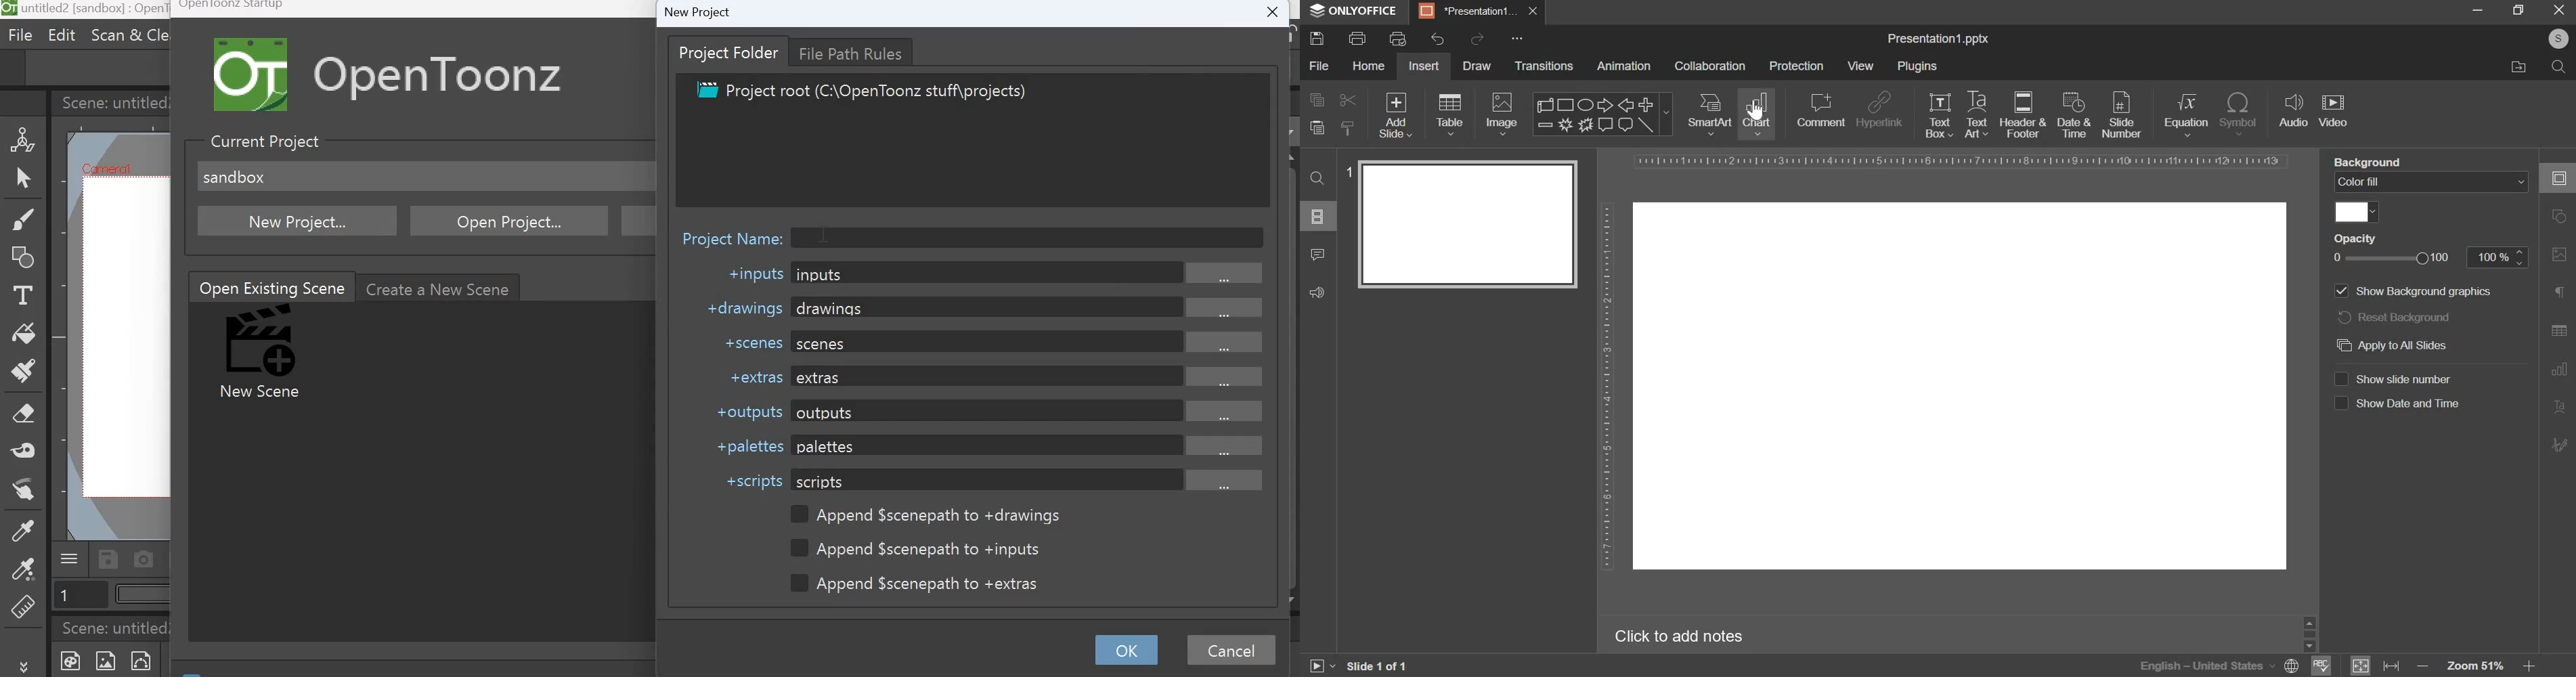 This screenshot has height=700, width=2576. What do you see at coordinates (1398, 38) in the screenshot?
I see `print preview` at bounding box center [1398, 38].